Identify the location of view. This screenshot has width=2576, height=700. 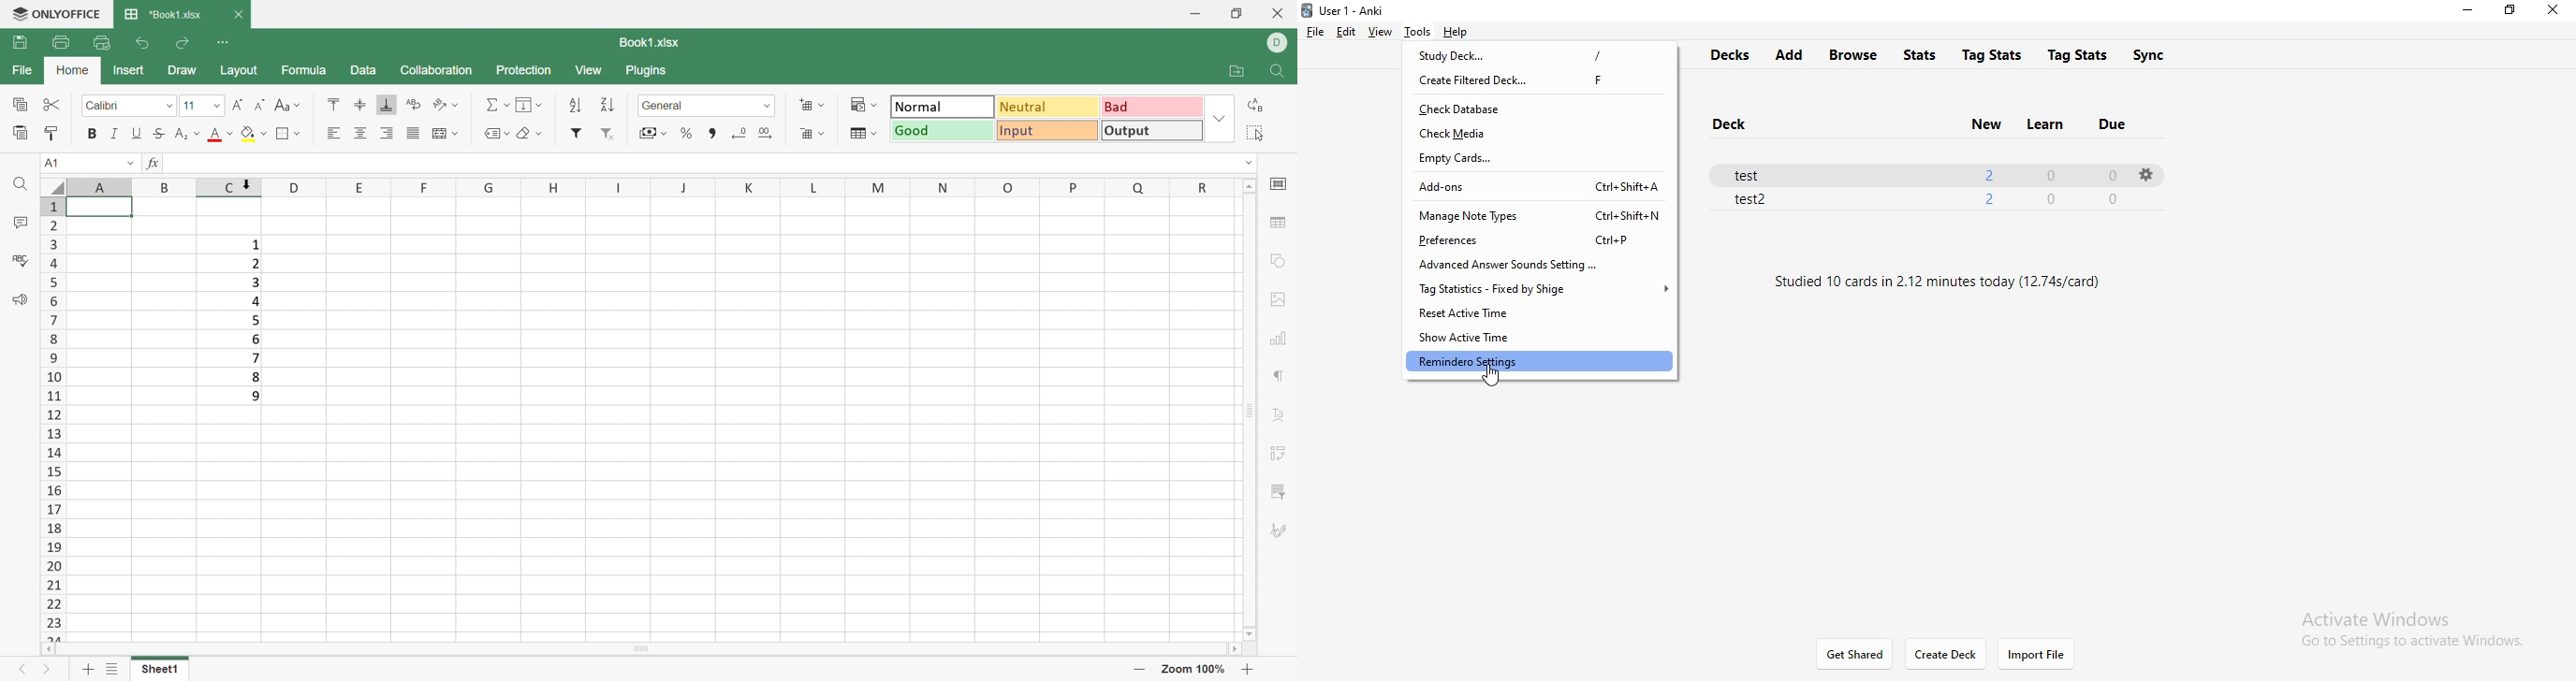
(1378, 32).